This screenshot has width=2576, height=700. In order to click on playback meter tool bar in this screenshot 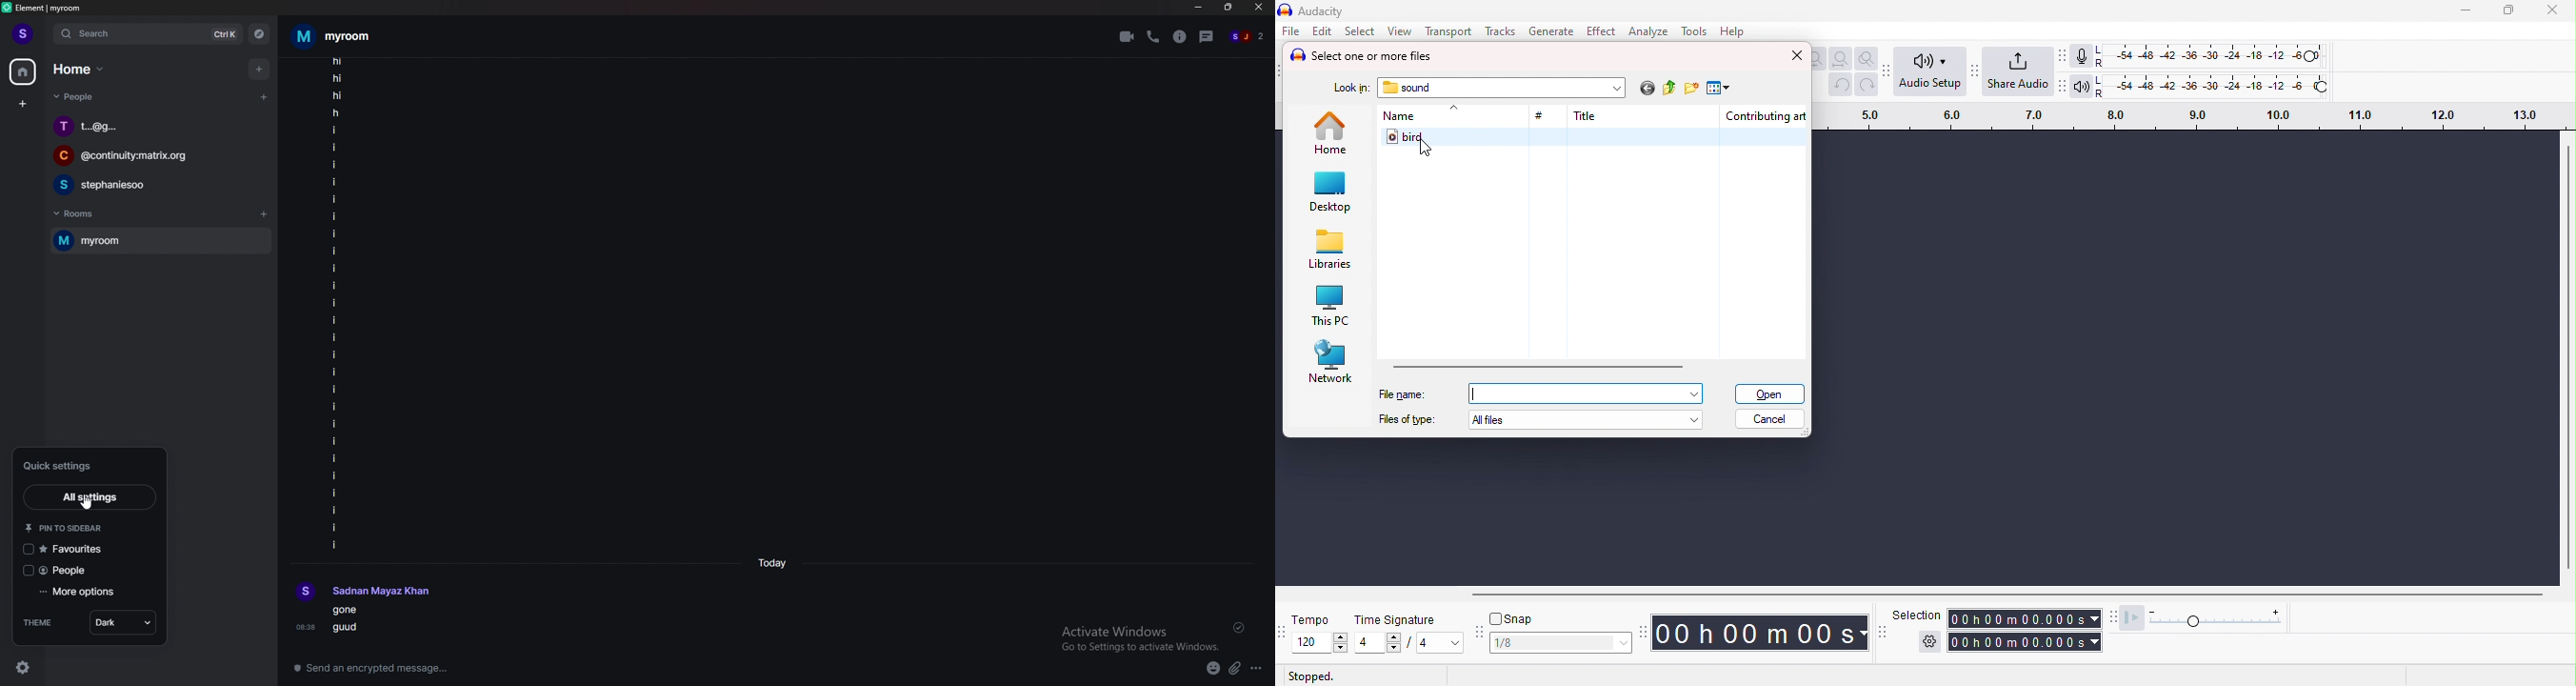, I will do `click(2064, 84)`.